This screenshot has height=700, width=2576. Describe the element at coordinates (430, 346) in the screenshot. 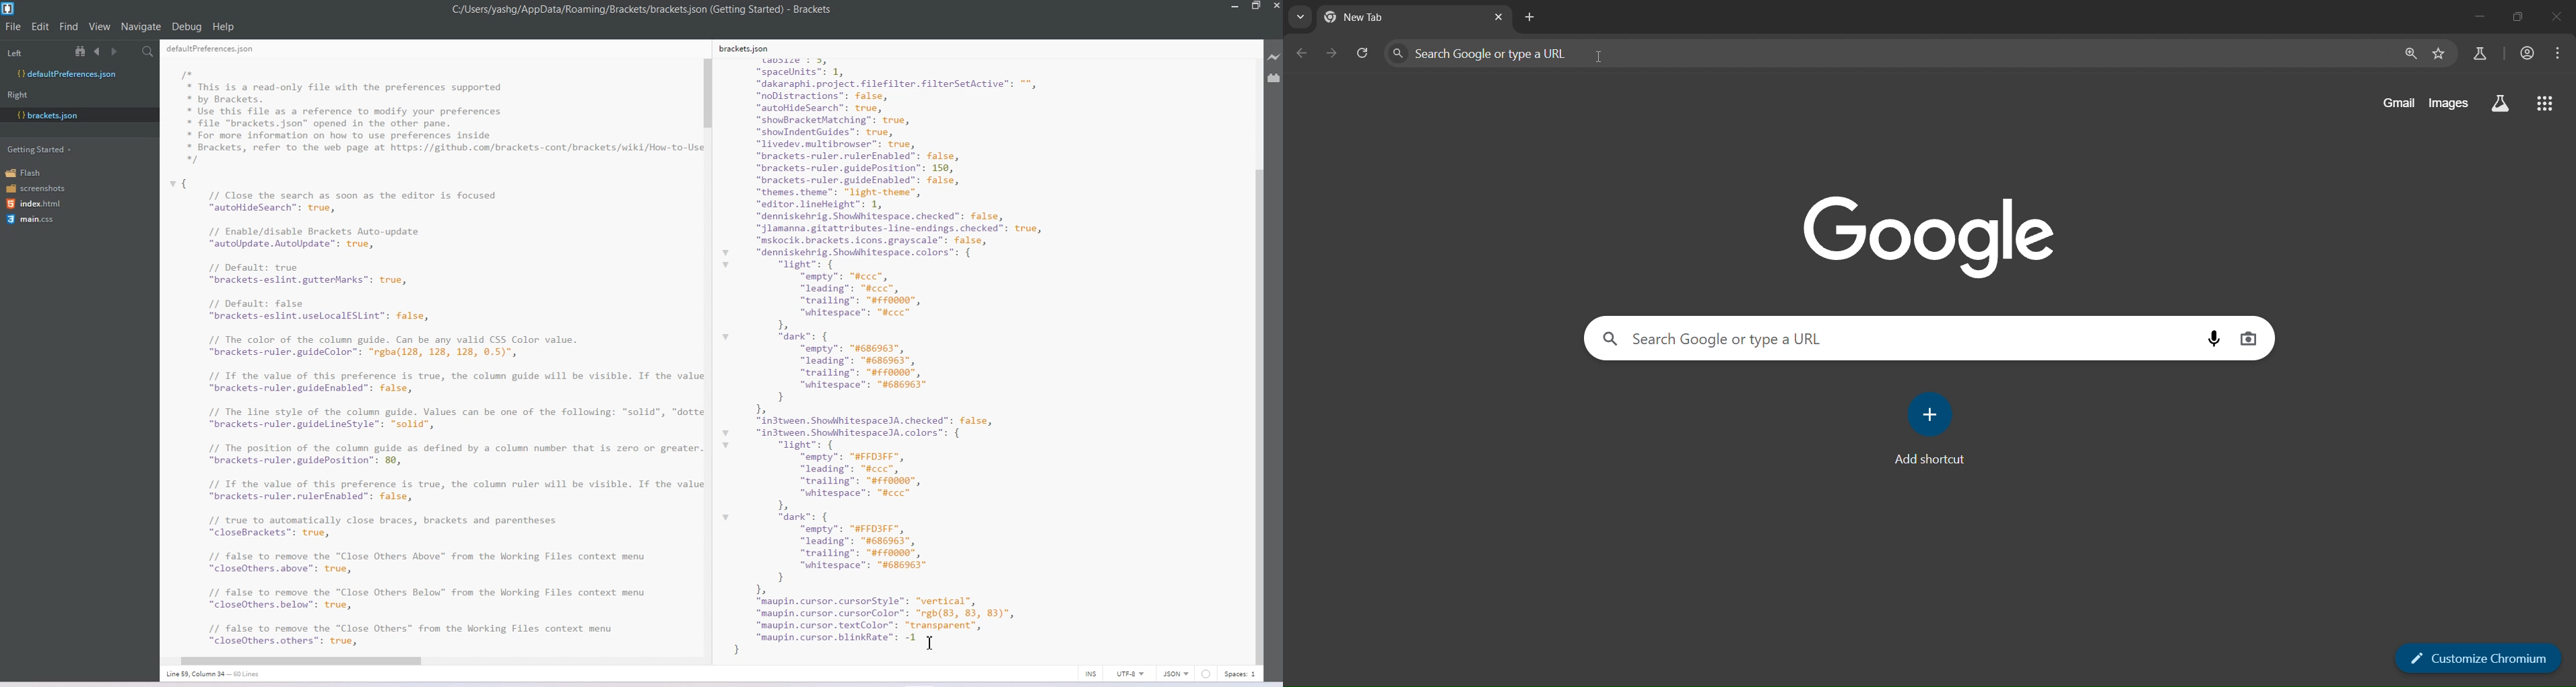

I see `RE I
I”
* This is a read-only file with the preferences supported
* by Brackets.
* Use this file as a reference to modify your preferences
* file "brackets.json" opened in the other pane.
* For more information on how to use preferences inside
* Brackets, refer to the web page at https://github.com/brackets-cont/brackets/wiki/How-to-U:
*/
{
// Close the search as soon as the editor is focused
“autoHideSearch”: true,
// Enable/disable Brackets Auto-update
“autoUpdate. AutoUpdate”: true,
// Default: true
“brackets-eslint.gutterMarks": true,
// Default: false
“brackets-eslint.uselocalESLint": false,
// The color of the column guide. Can be any valid CSS Color value.
“brackets-ruler.guideColor": "rgba(128, 128, 128, ©.5)",
// Tf the value of this preference is true, the column guide will be visible. If the val:
“brackets-ruler.guideEnabled": false,
// The line style of the column guide. Values can be one of the following: “solid”, "dott
“brackets-ruler.guidelineStyle": "solid",
// The position of the column guide as defined by a column number that is zero or greater
“brackets-ruler.guidePosition": 89,
// Tf the value of this preference is true, the column ruler will be visible. If the val:
“brackets-ruler.rulerEnabled": false,
// true to automatically close braces, brackets and parentheses
“closeBrackets": true,
// false to remove the "Close Others Above” from the Working Files context menu
“closeOthers.above": true,
// false to remove the "Close Others Below” from the Working Files context menu
“closeOthers.below": true,
// false to remove the "Close Others” from the Working Files context menu
"closeOthers.others”: true,` at that location.